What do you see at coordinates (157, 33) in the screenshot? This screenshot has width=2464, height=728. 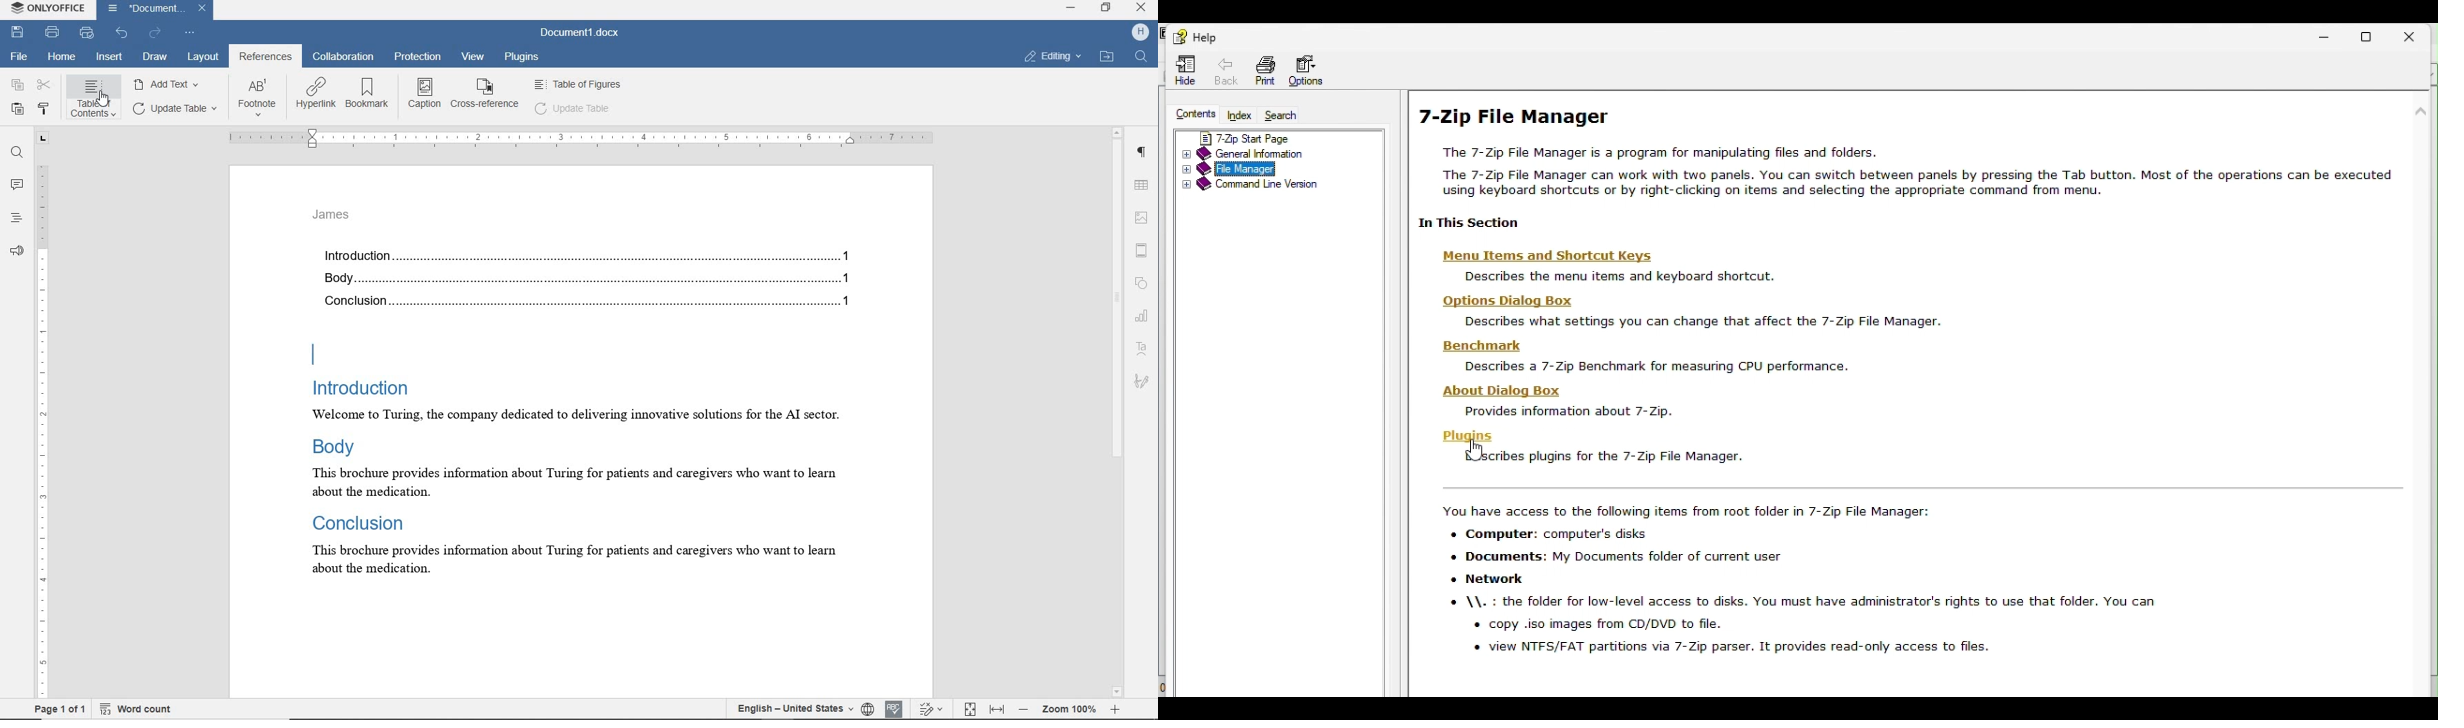 I see `redo` at bounding box center [157, 33].